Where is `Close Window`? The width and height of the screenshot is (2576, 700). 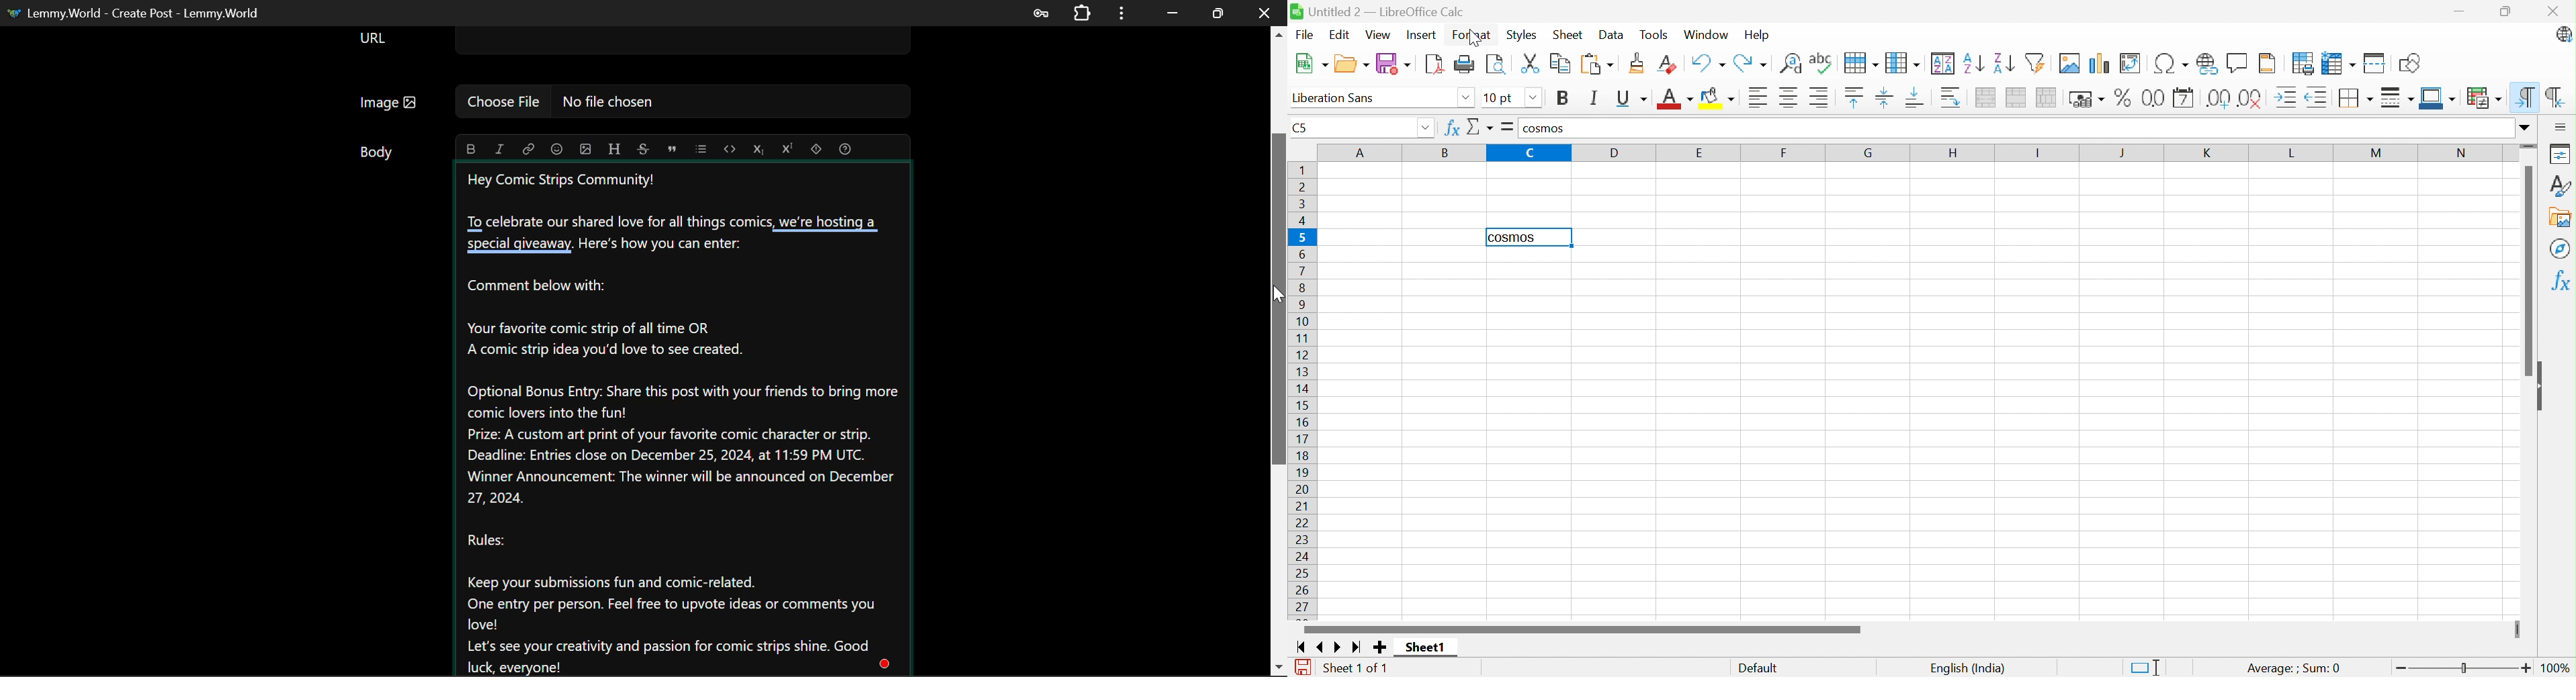 Close Window is located at coordinates (1264, 11).